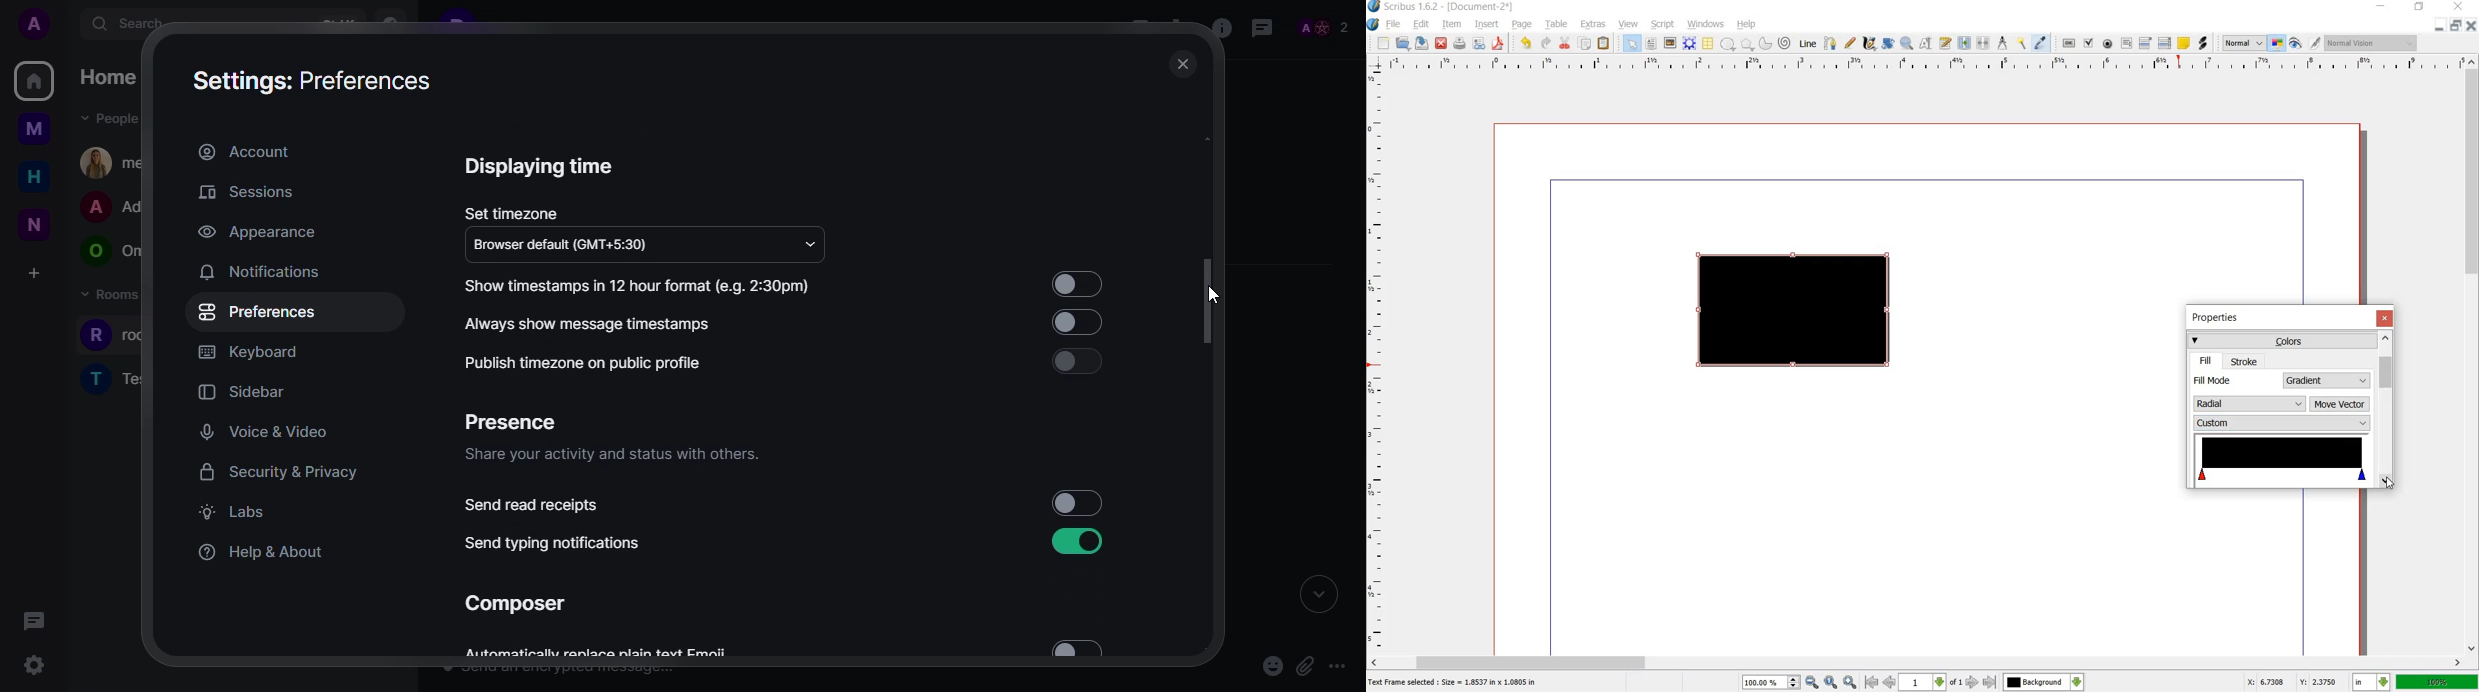 The width and height of the screenshot is (2492, 700). I want to click on open, so click(1404, 44).